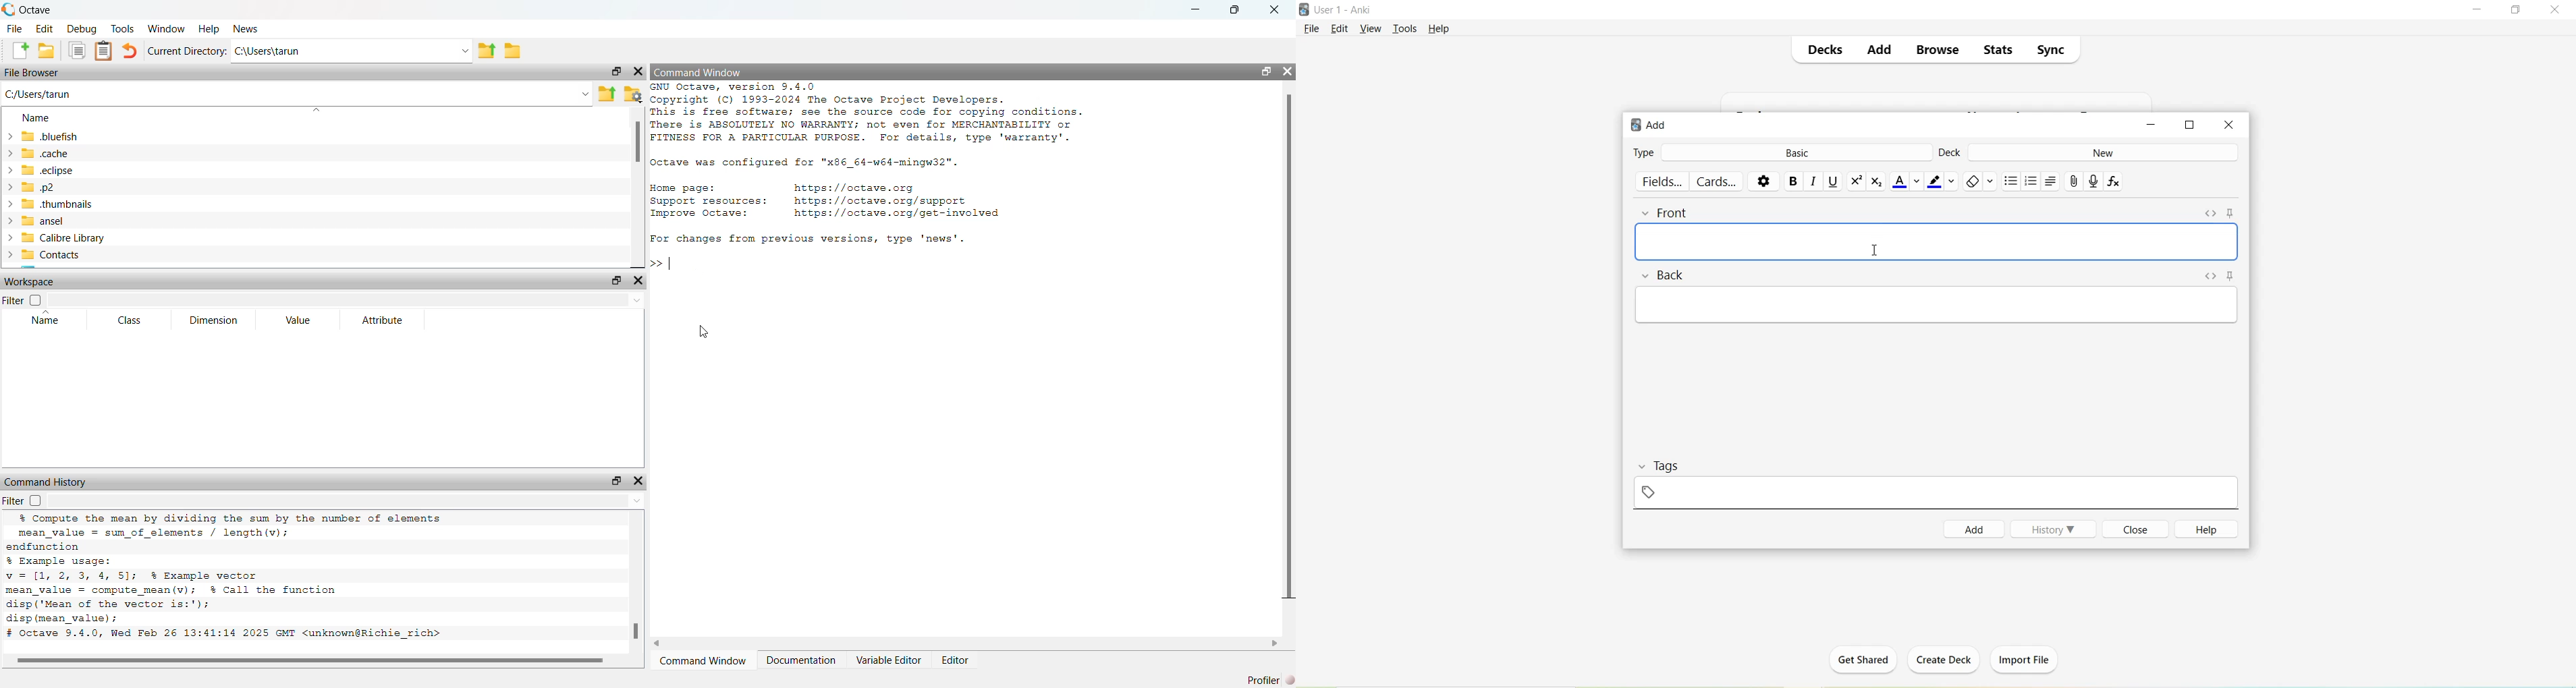 The image size is (2576, 700). I want to click on folder, so click(514, 51).